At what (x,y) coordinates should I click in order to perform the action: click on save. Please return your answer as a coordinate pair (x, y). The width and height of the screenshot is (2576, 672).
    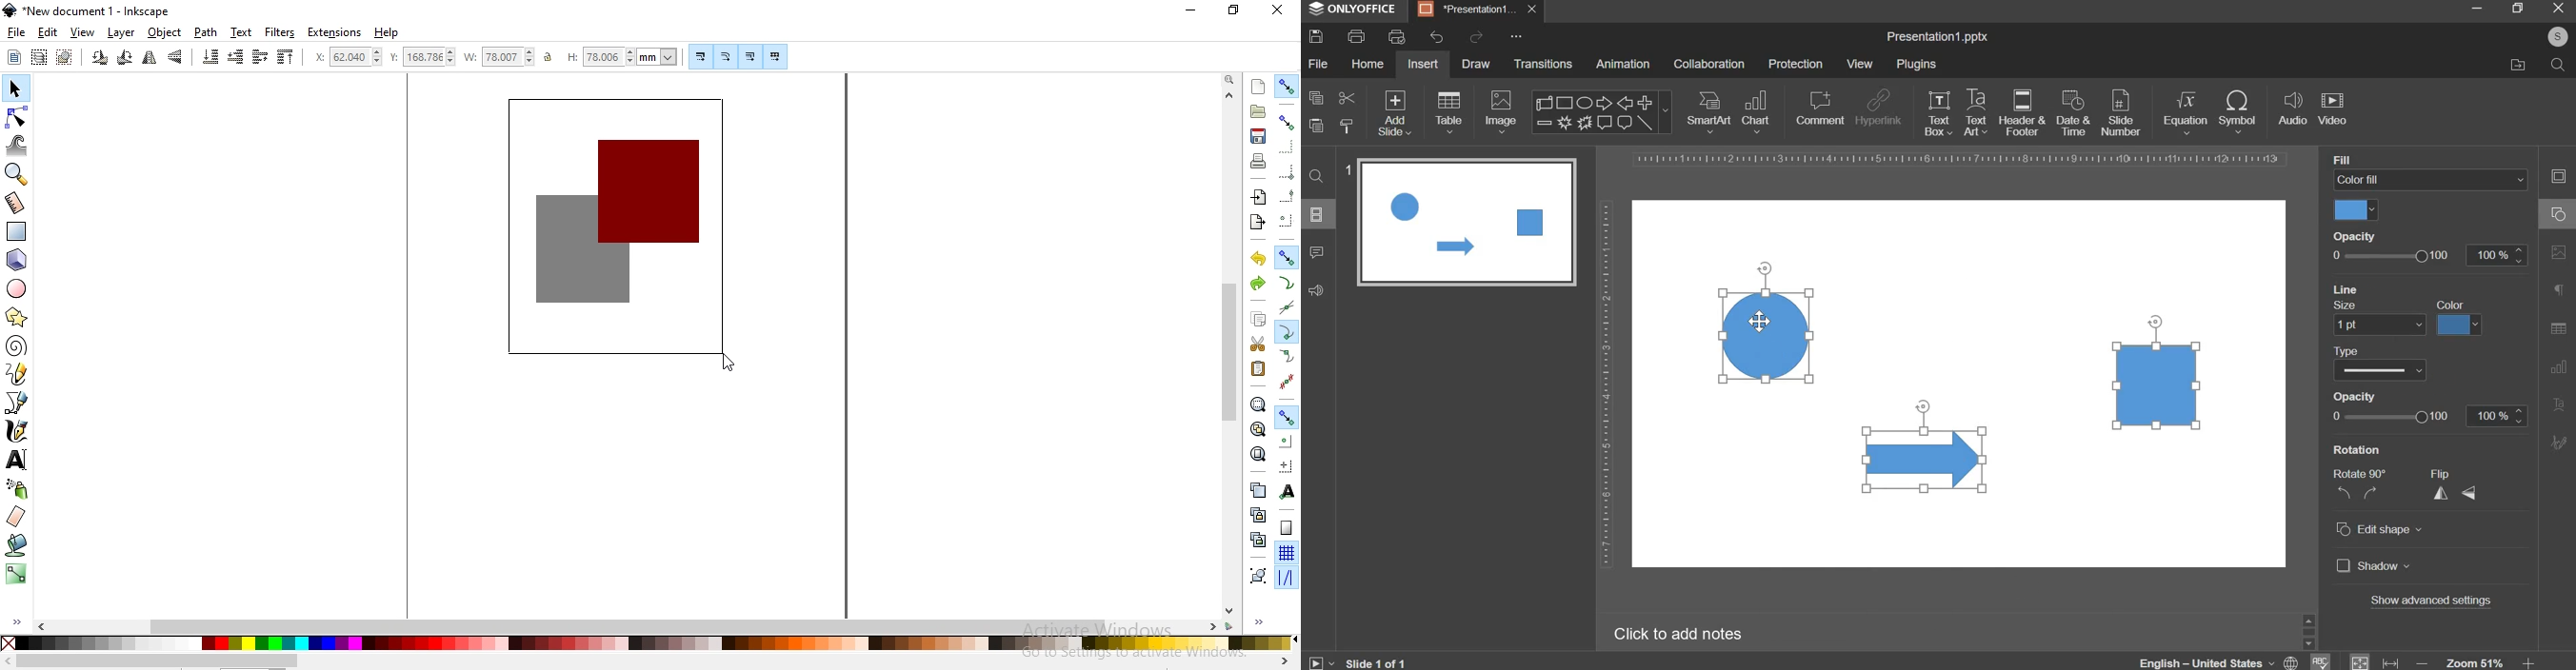
    Looking at the image, I should click on (1316, 36).